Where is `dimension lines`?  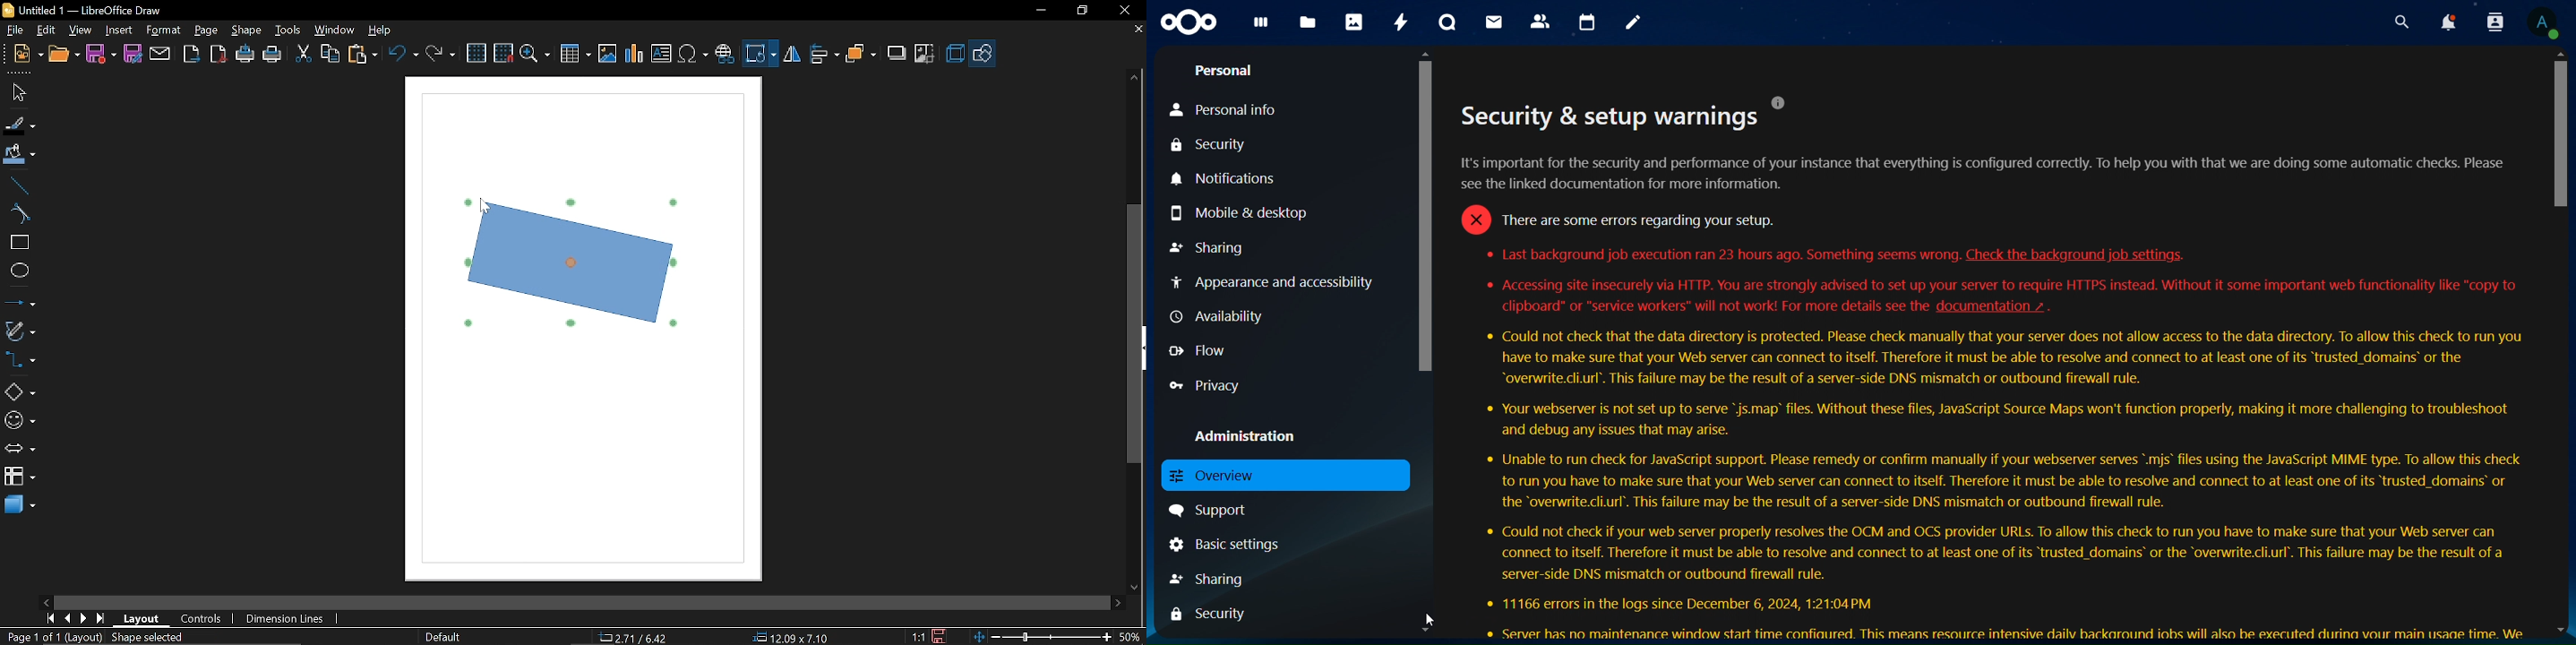 dimension lines is located at coordinates (285, 618).